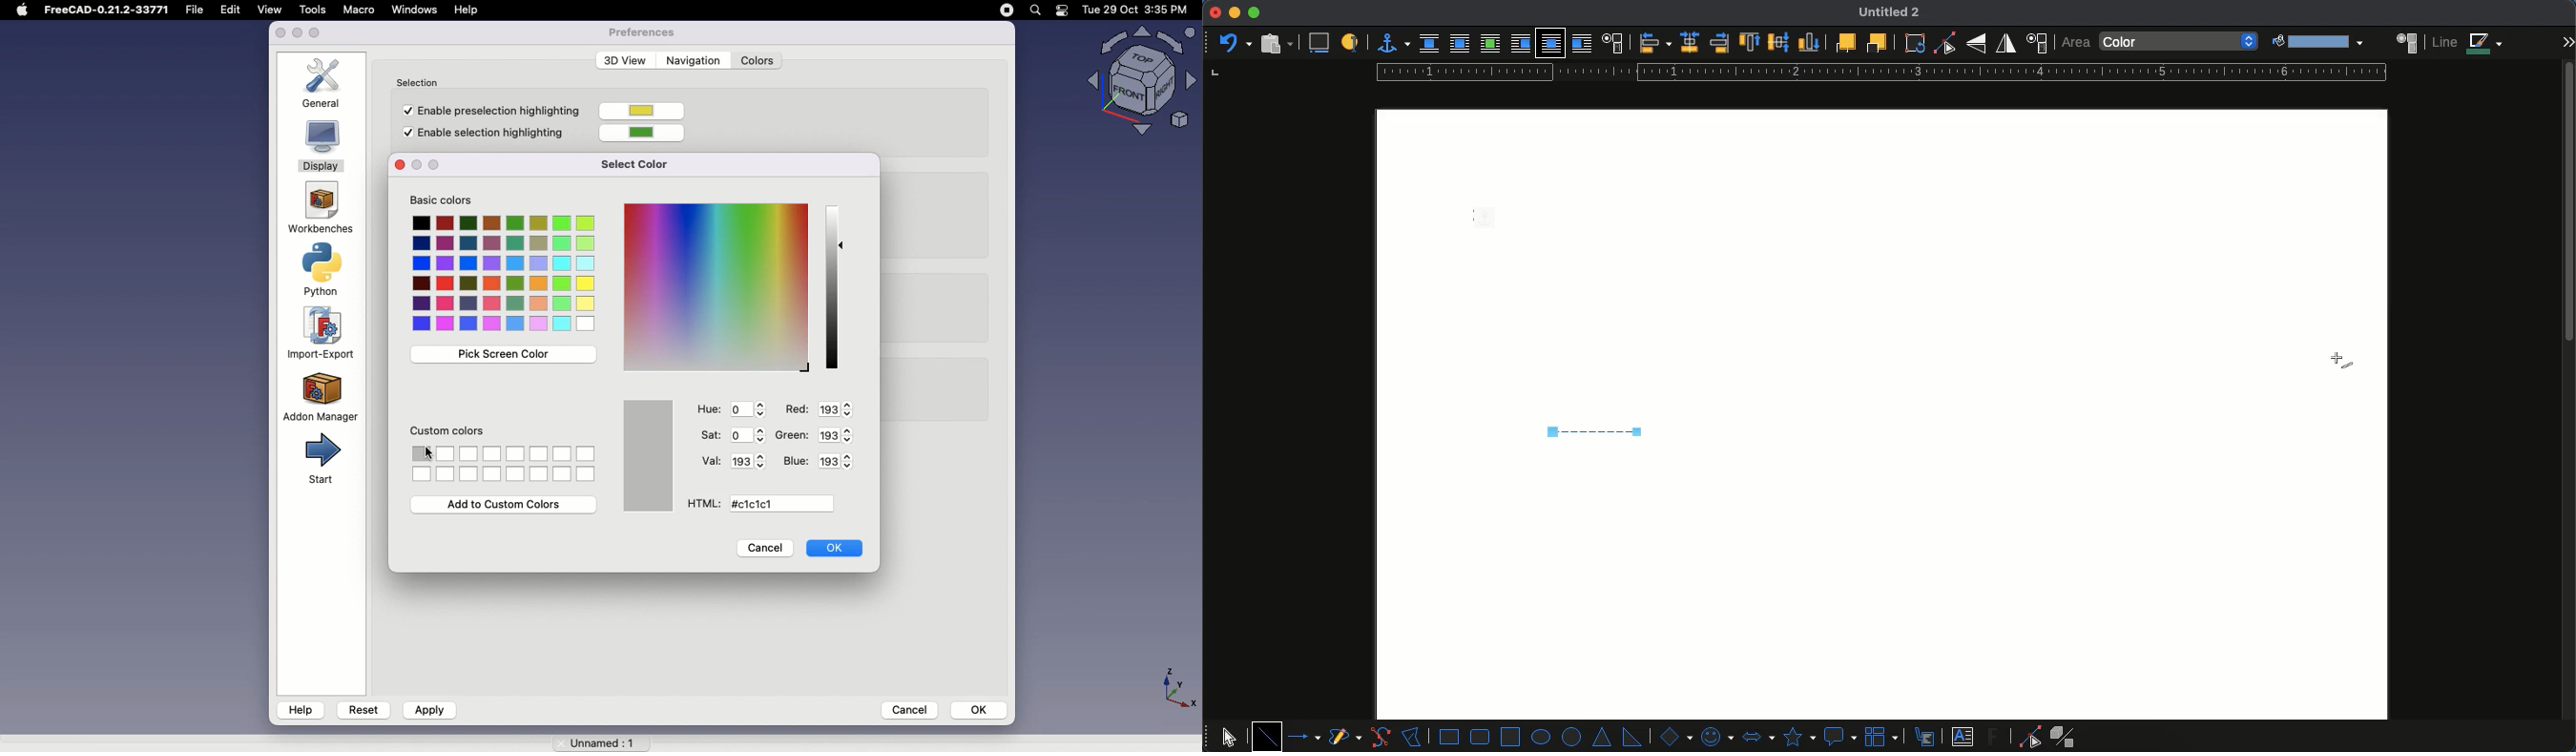  I want to click on ruler, so click(1877, 73).